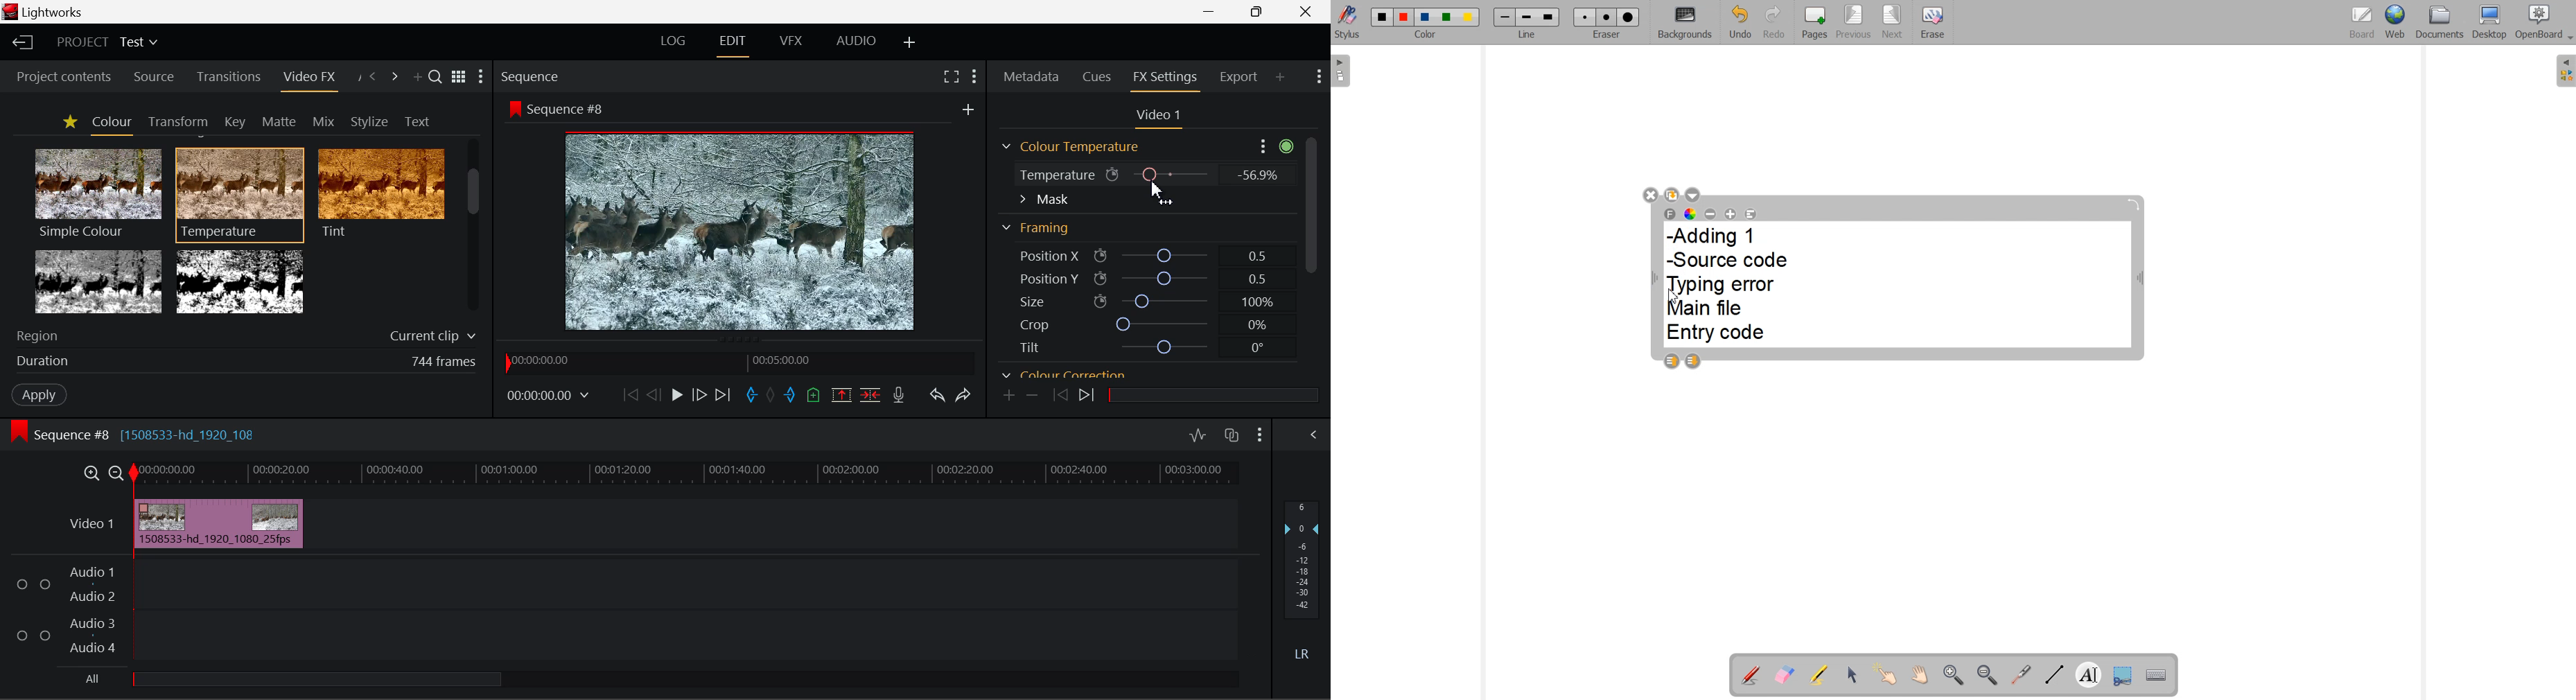  I want to click on 744 frames, so click(444, 362).